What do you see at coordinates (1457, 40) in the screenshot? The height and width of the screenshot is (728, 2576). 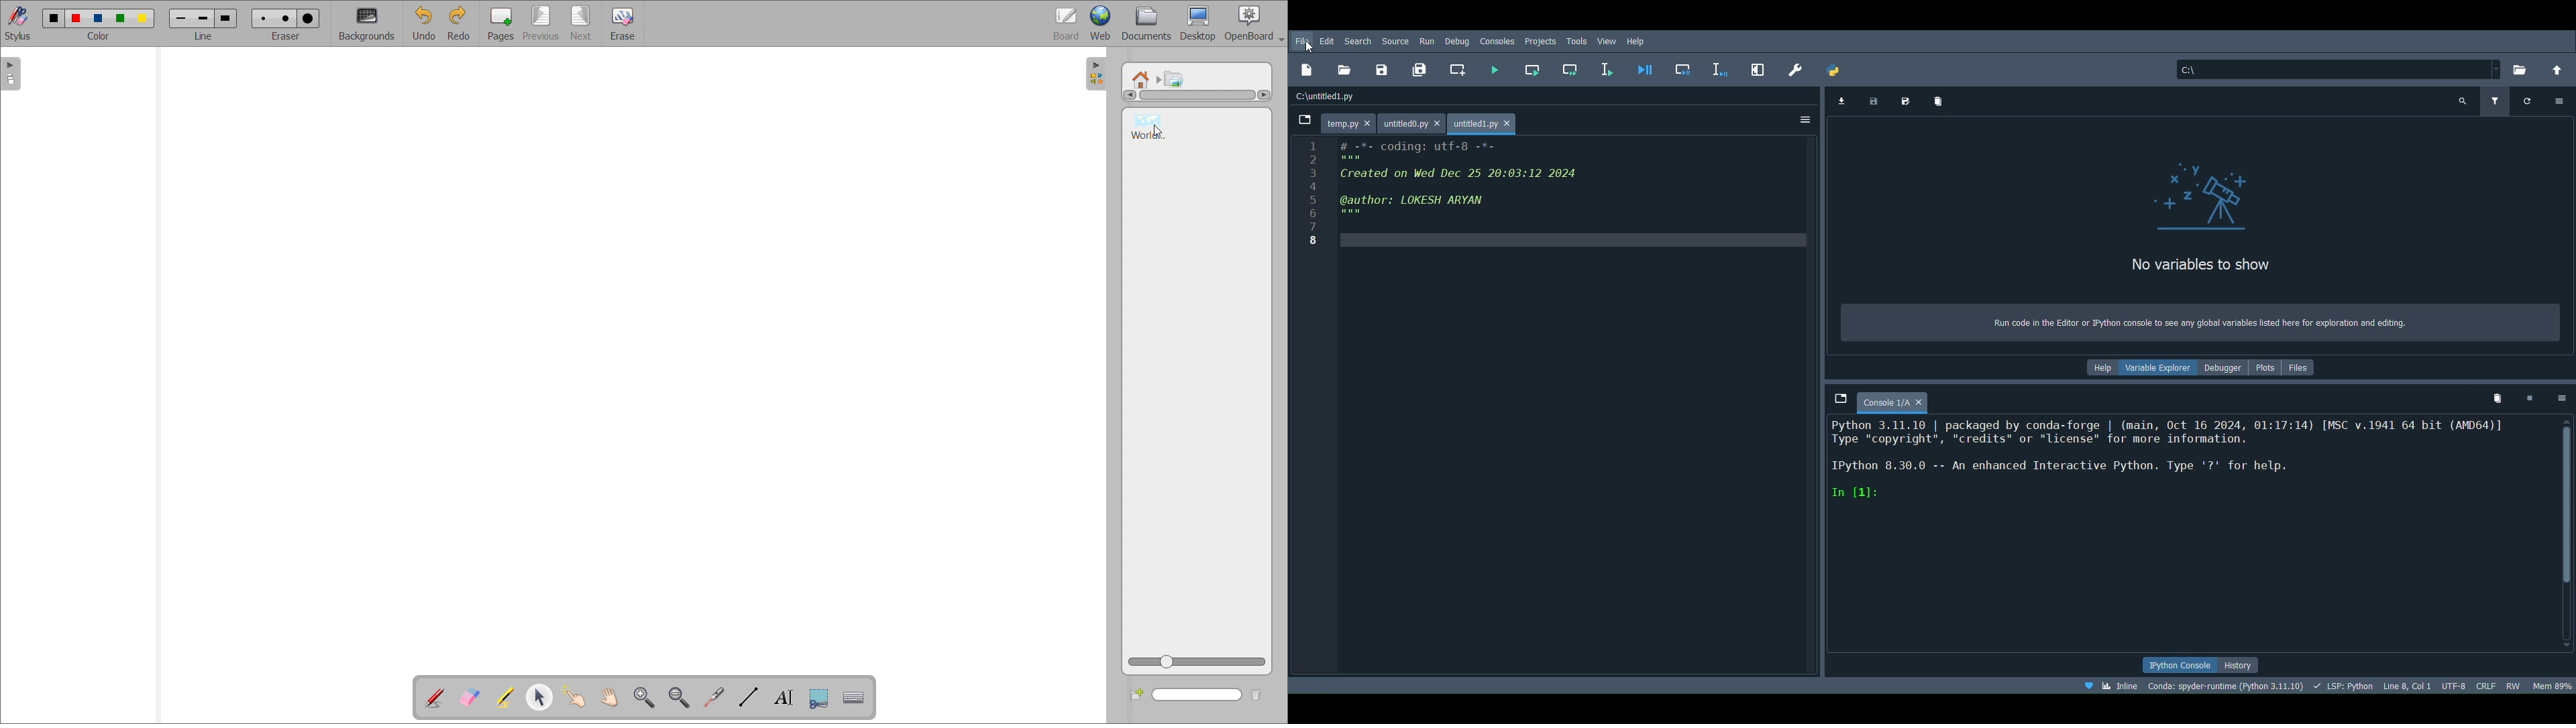 I see `Debug` at bounding box center [1457, 40].